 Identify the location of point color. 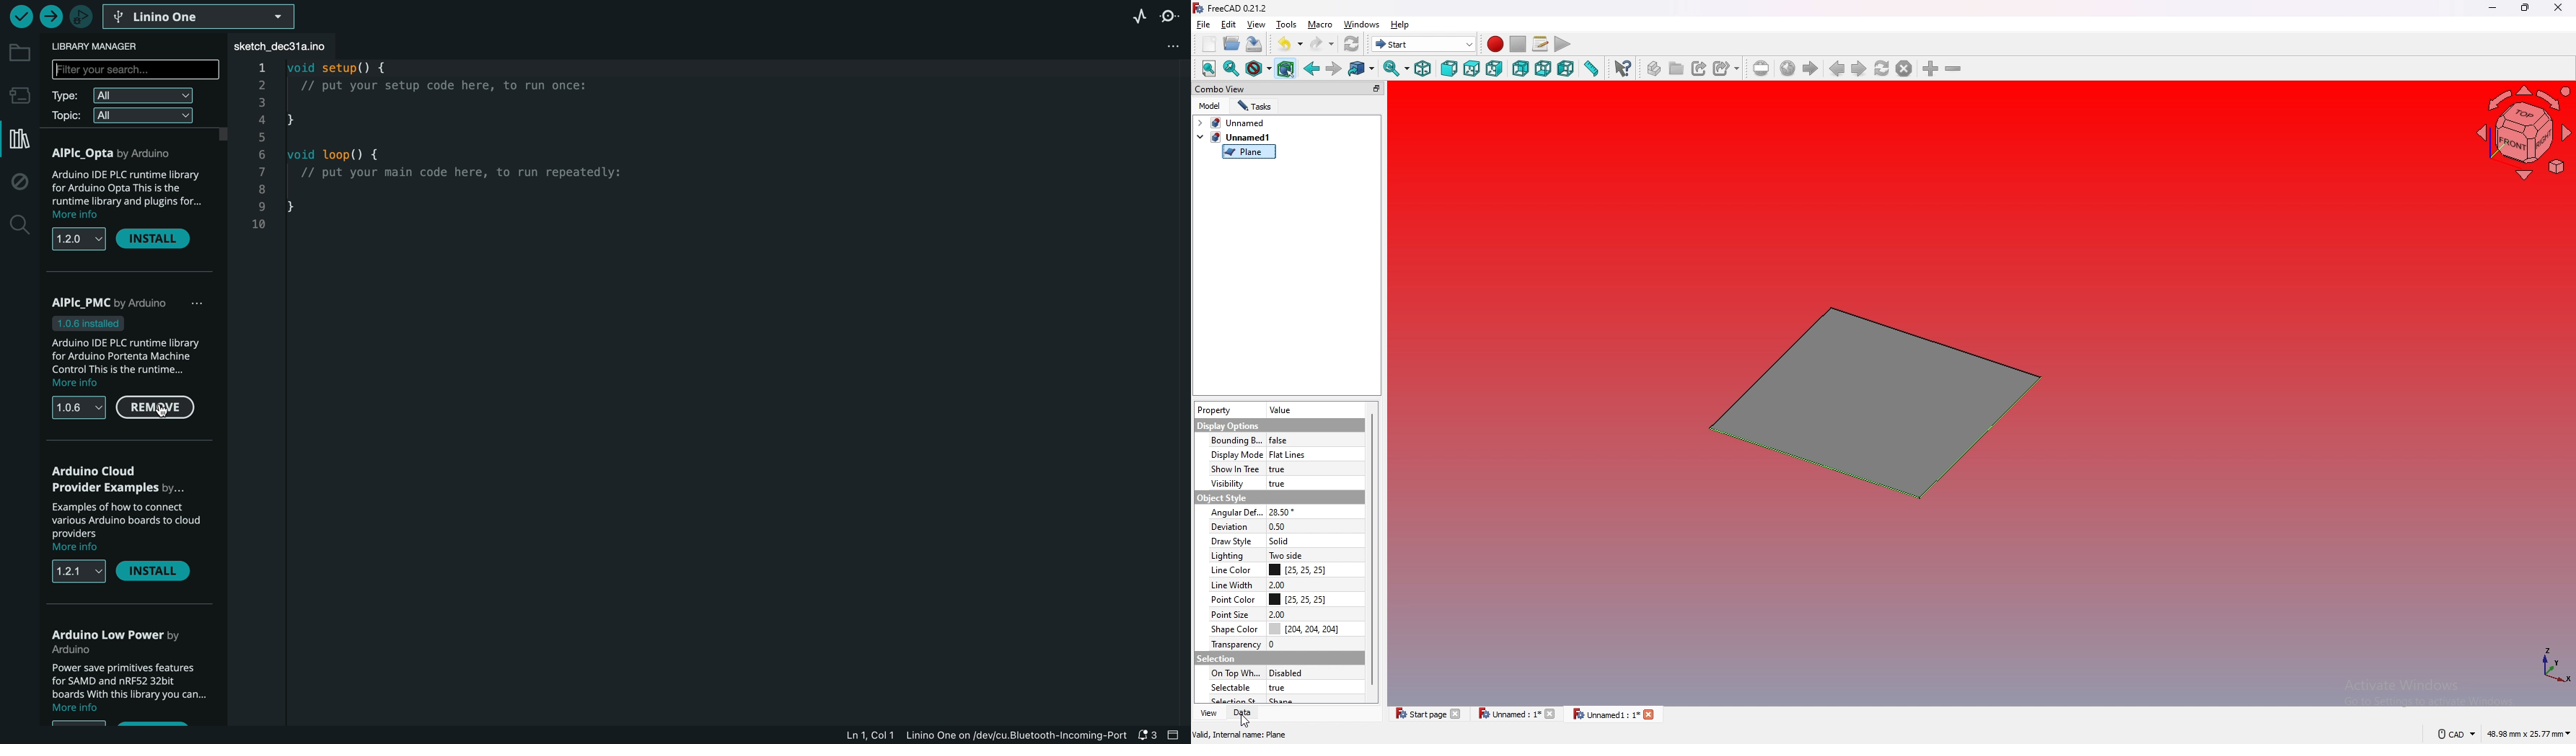
(1232, 599).